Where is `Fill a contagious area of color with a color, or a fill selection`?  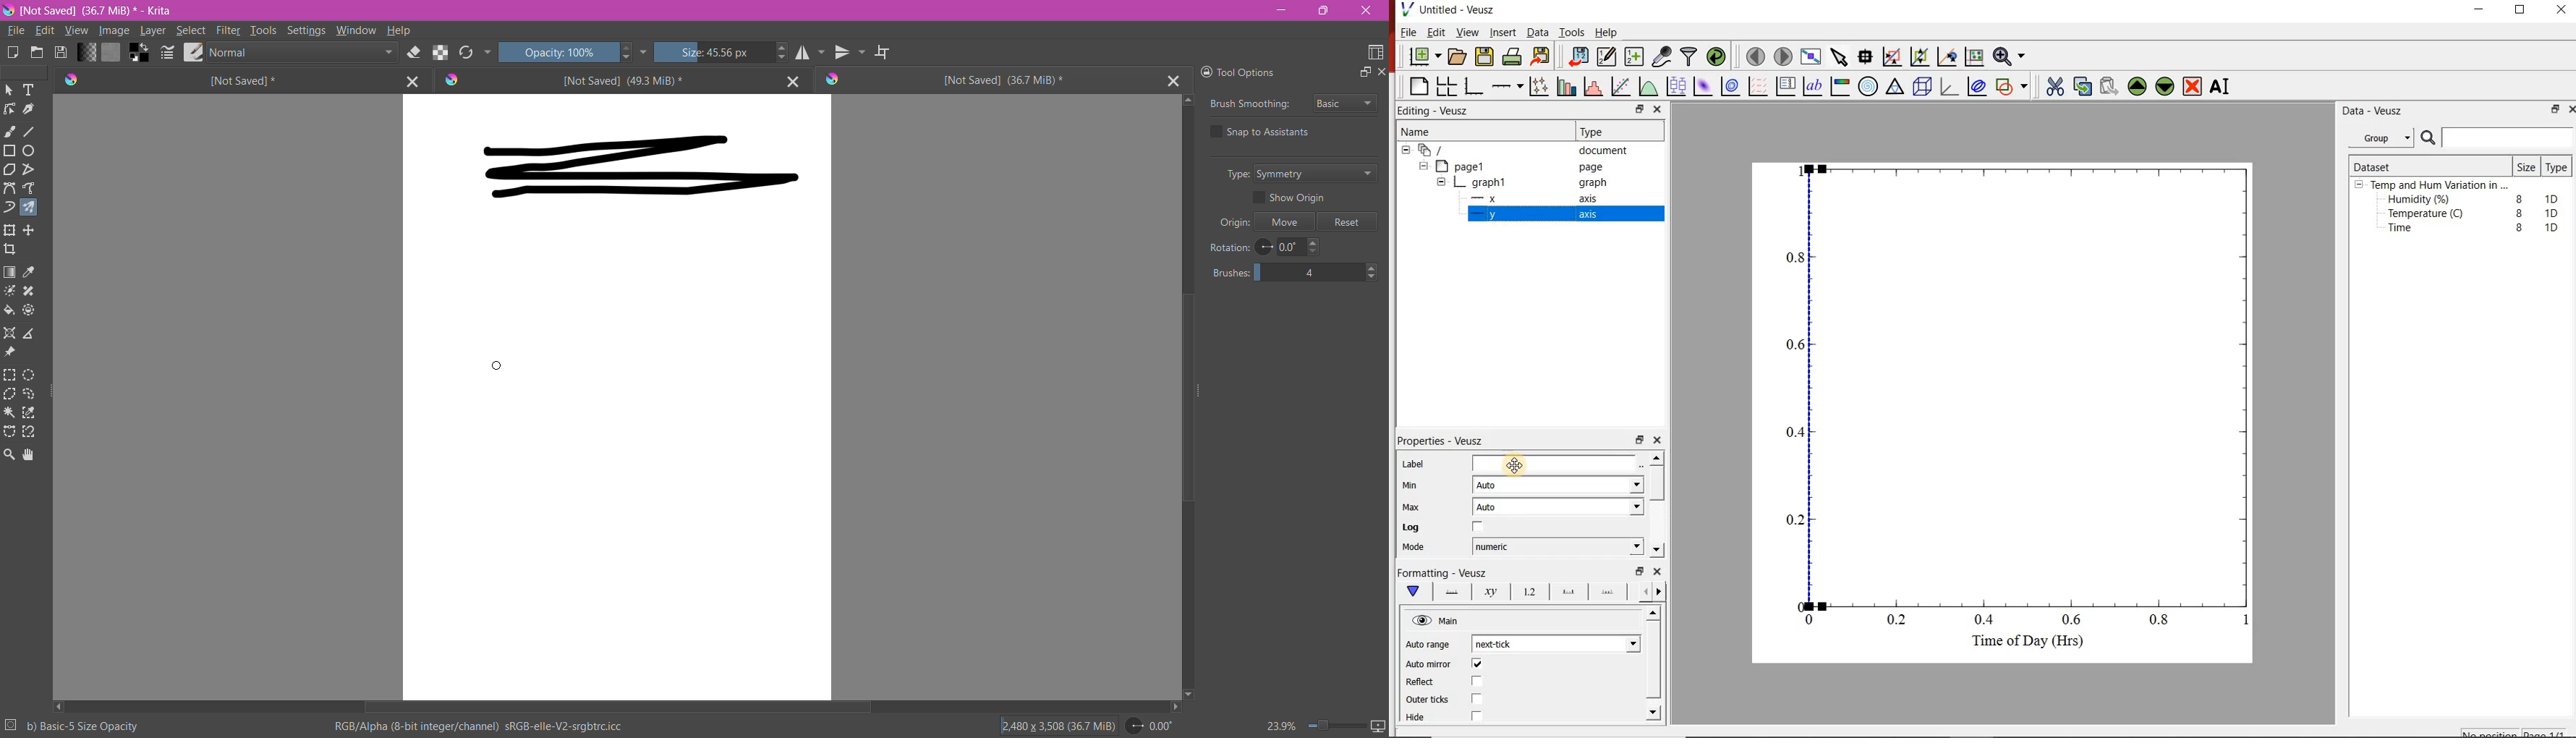
Fill a contagious area of color with a color, or a fill selection is located at coordinates (10, 310).